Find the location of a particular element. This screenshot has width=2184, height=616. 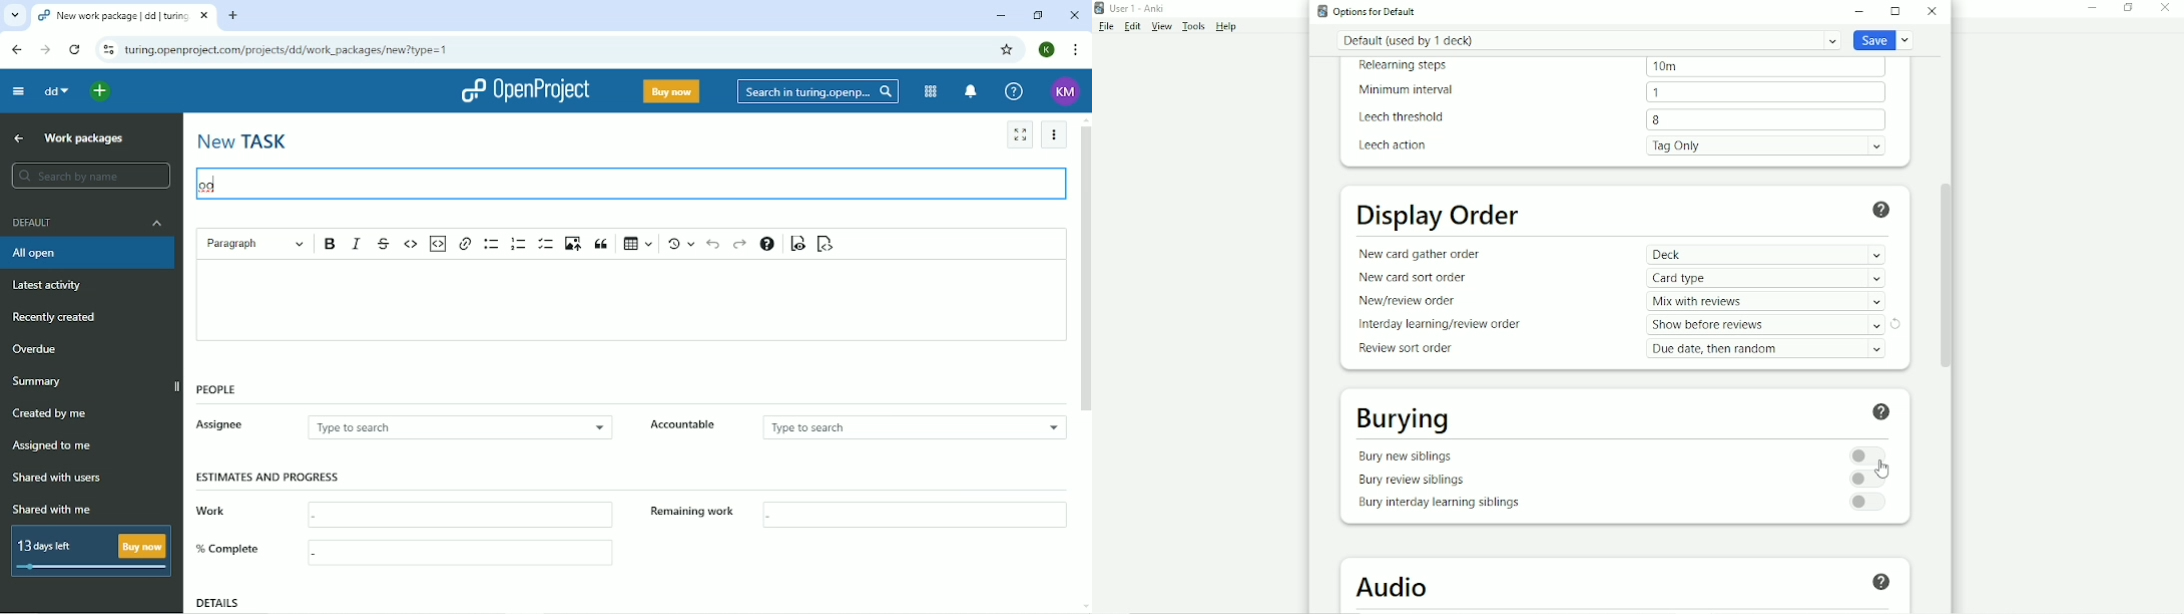

People is located at coordinates (216, 389).